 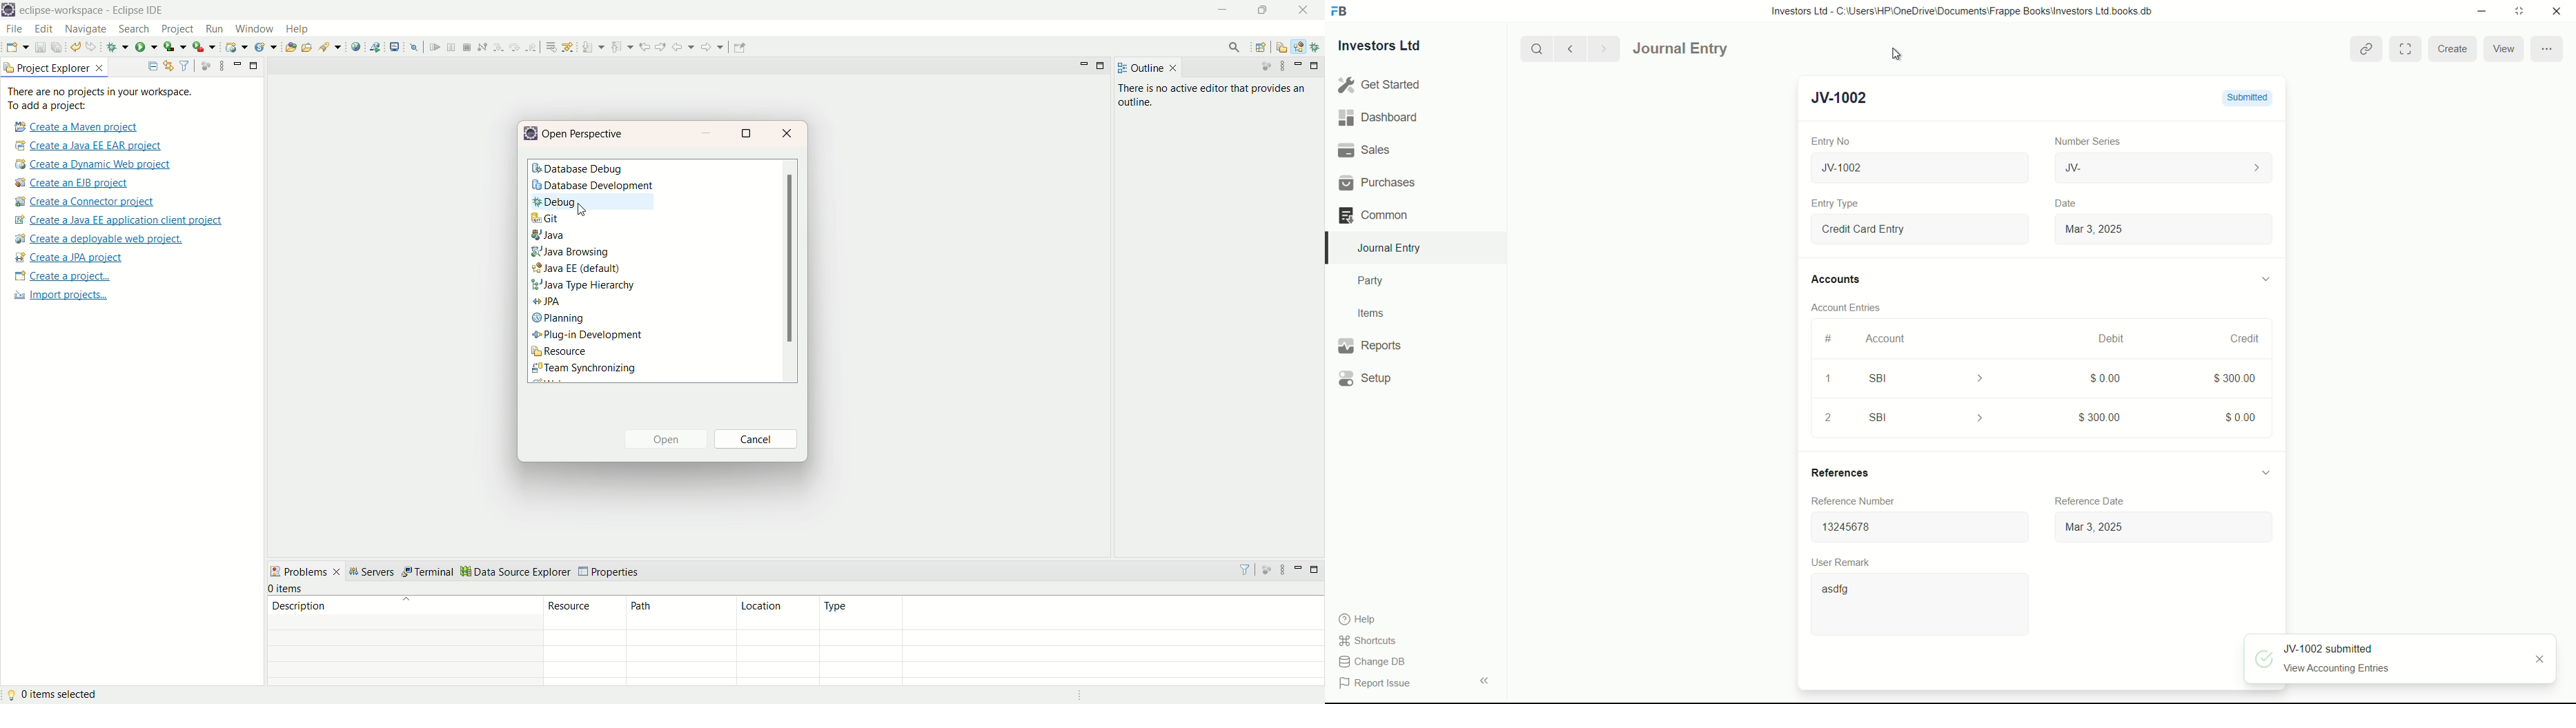 I want to click on Account, so click(x=1886, y=338).